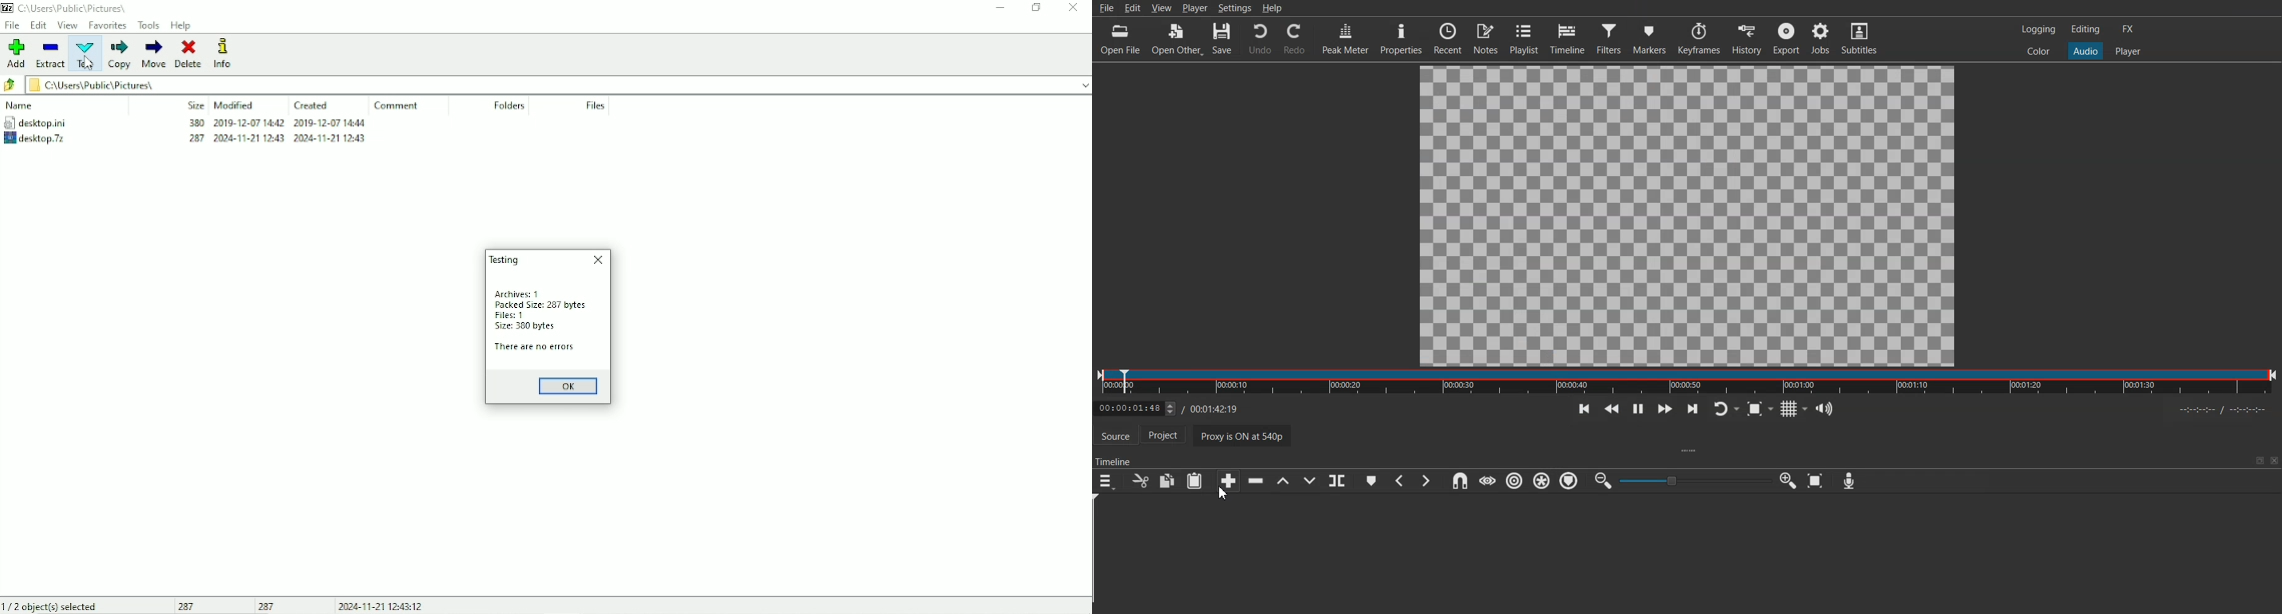  What do you see at coordinates (1115, 434) in the screenshot?
I see `Source` at bounding box center [1115, 434].